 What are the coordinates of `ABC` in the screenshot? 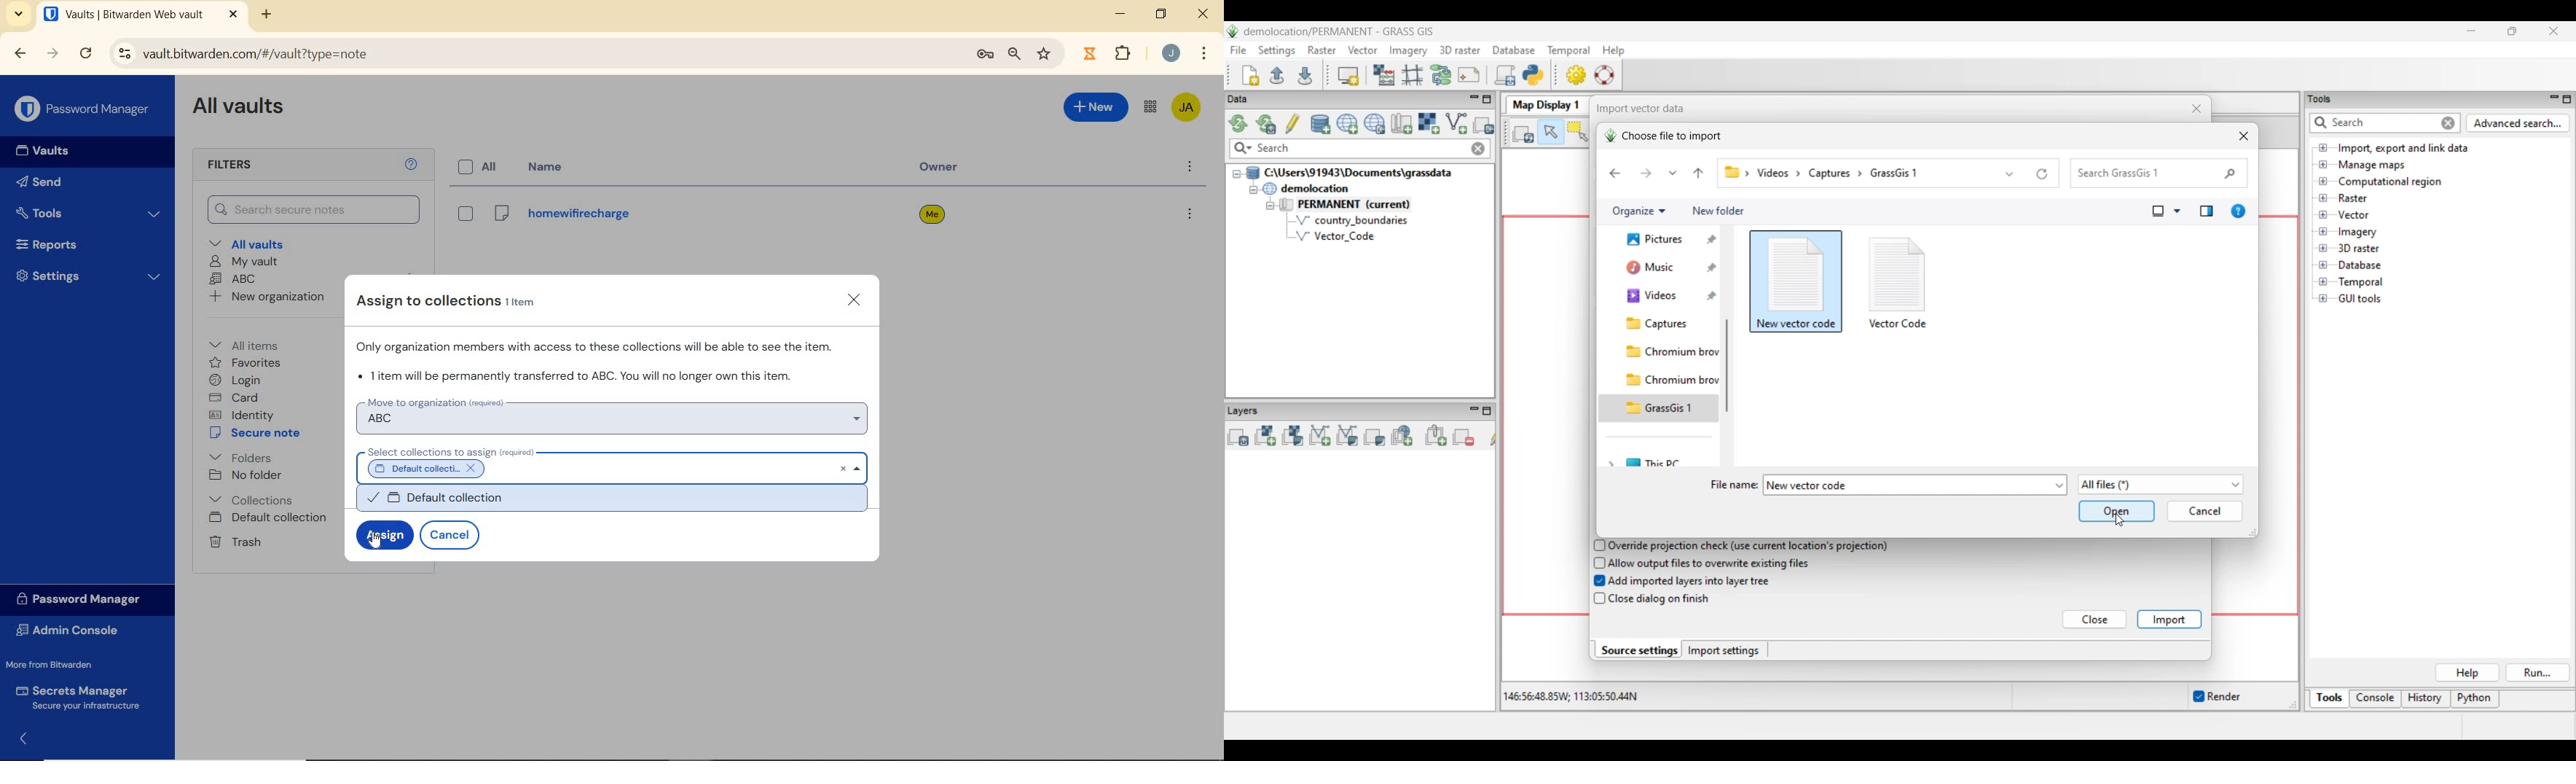 It's located at (233, 280).